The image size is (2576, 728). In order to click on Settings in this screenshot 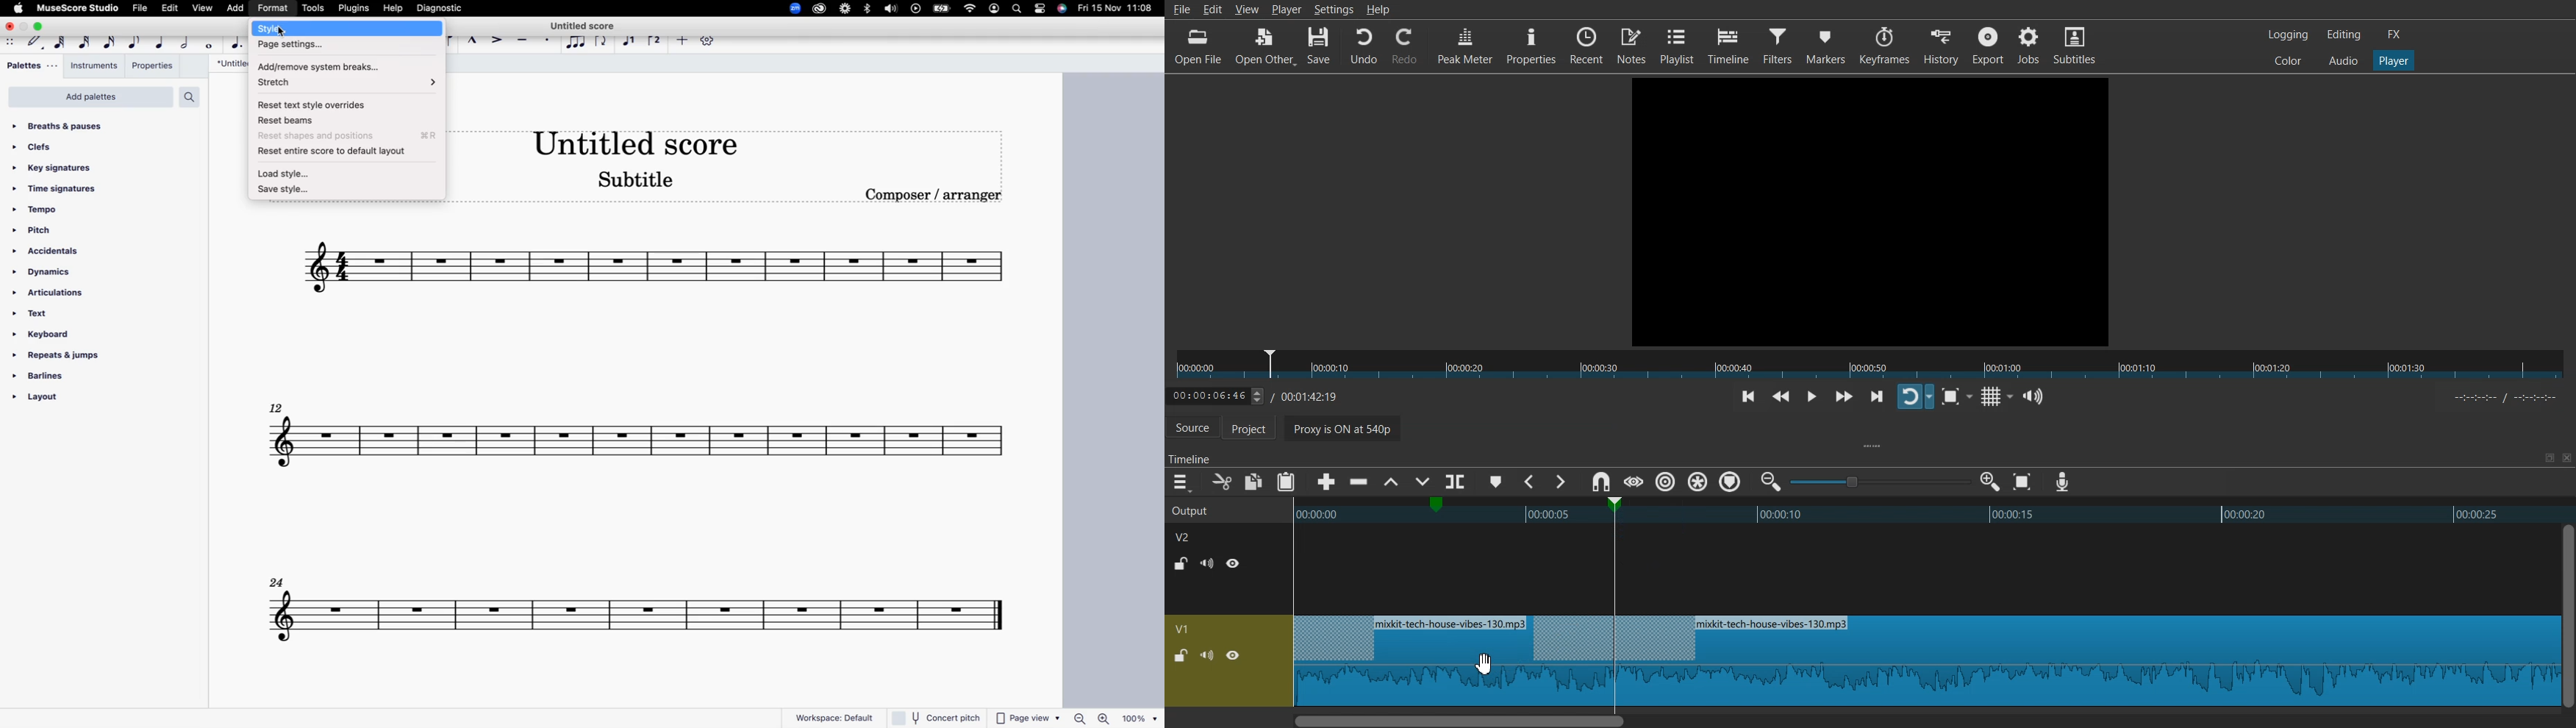, I will do `click(1334, 9)`.